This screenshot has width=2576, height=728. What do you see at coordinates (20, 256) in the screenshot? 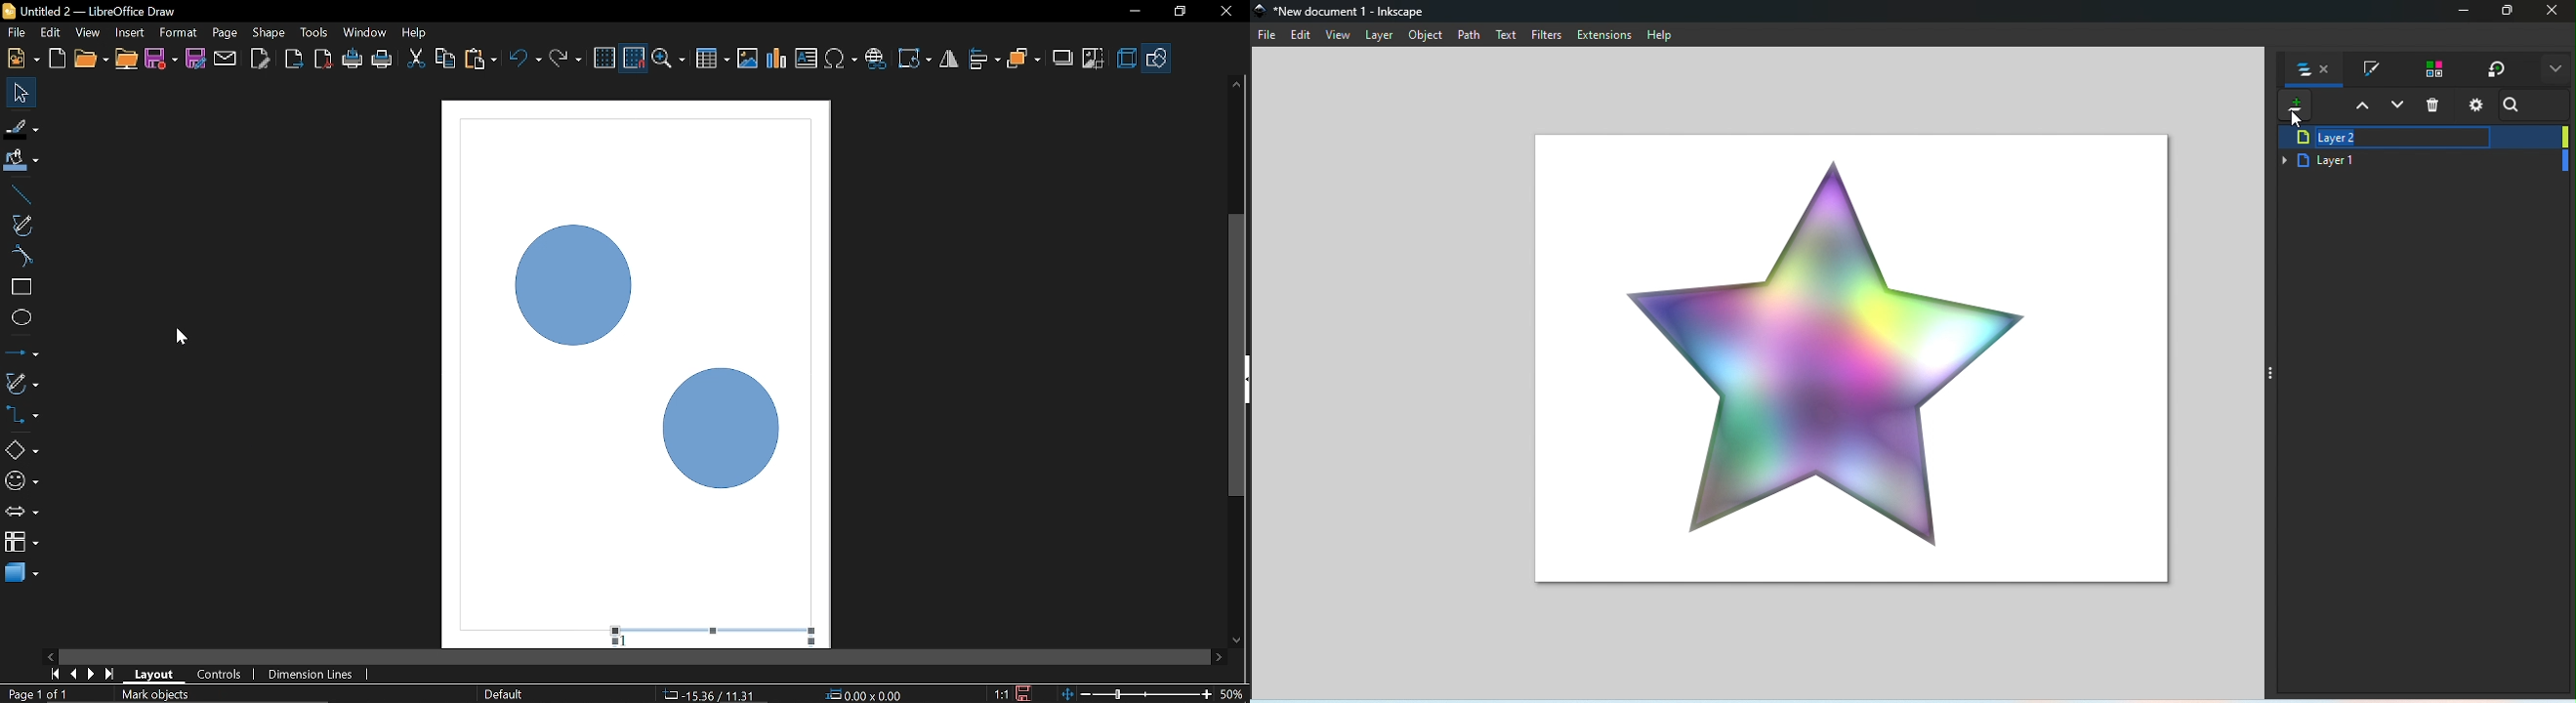
I see `curve` at bounding box center [20, 256].